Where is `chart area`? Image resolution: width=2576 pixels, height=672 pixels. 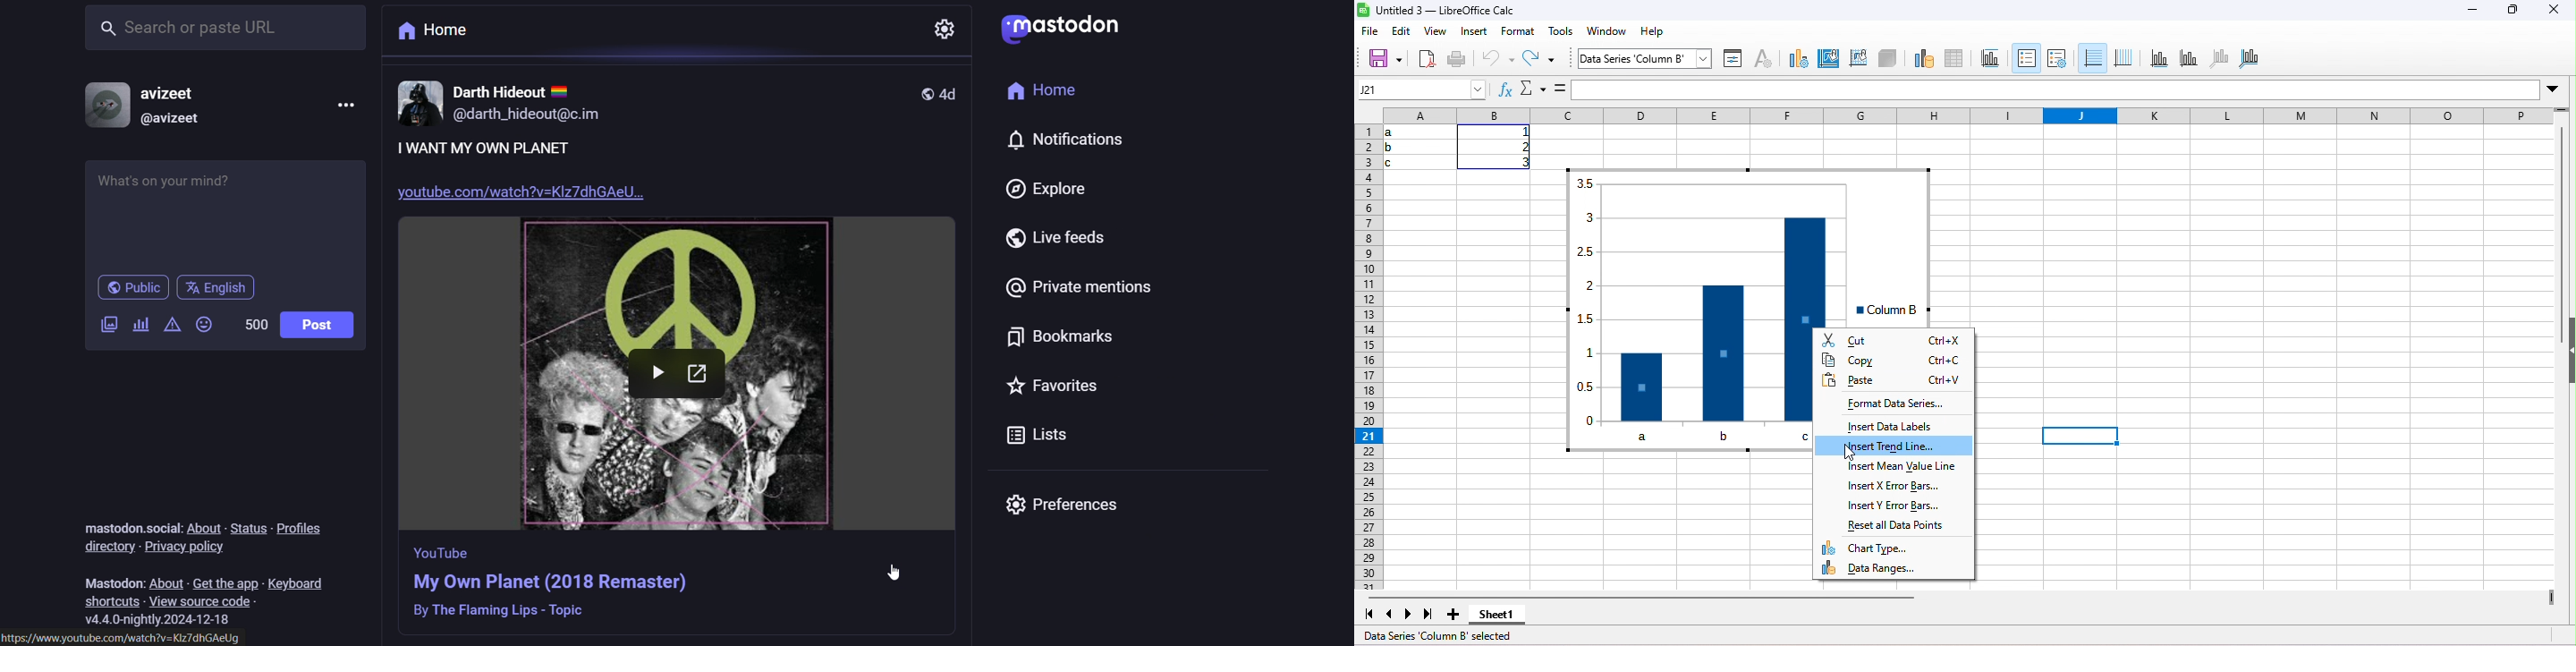
chart area is located at coordinates (1623, 59).